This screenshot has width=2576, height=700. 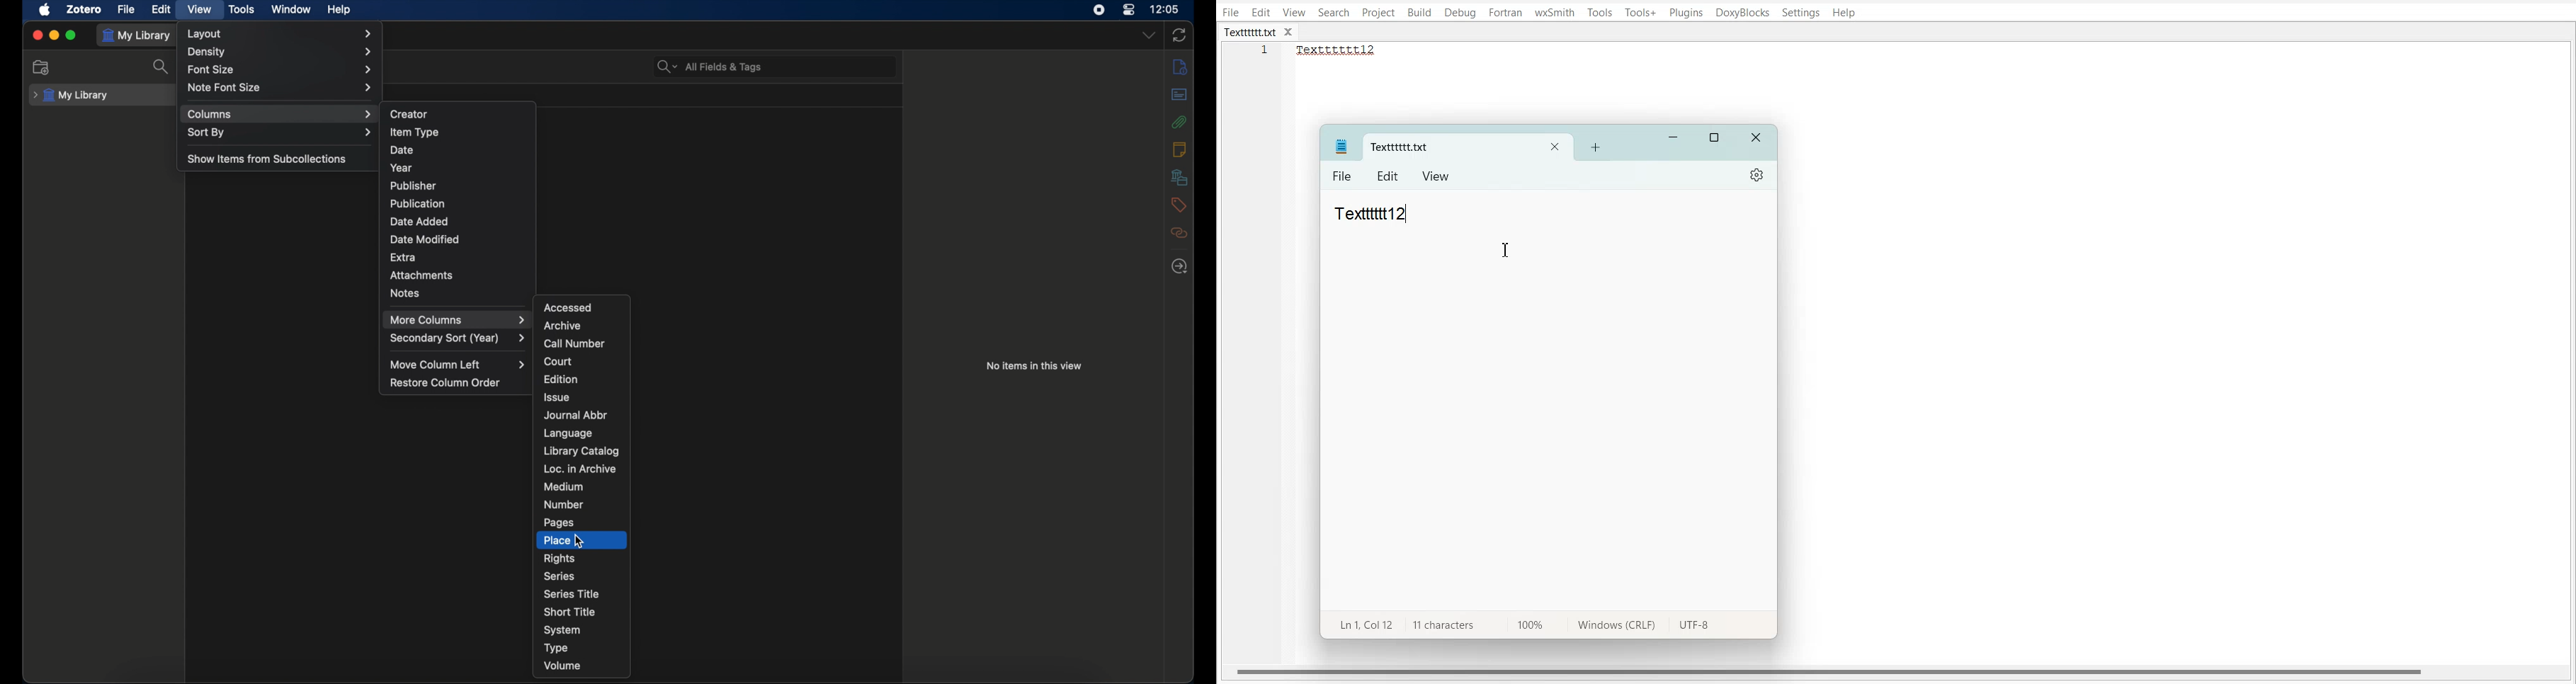 What do you see at coordinates (1179, 94) in the screenshot?
I see `abstract` at bounding box center [1179, 94].